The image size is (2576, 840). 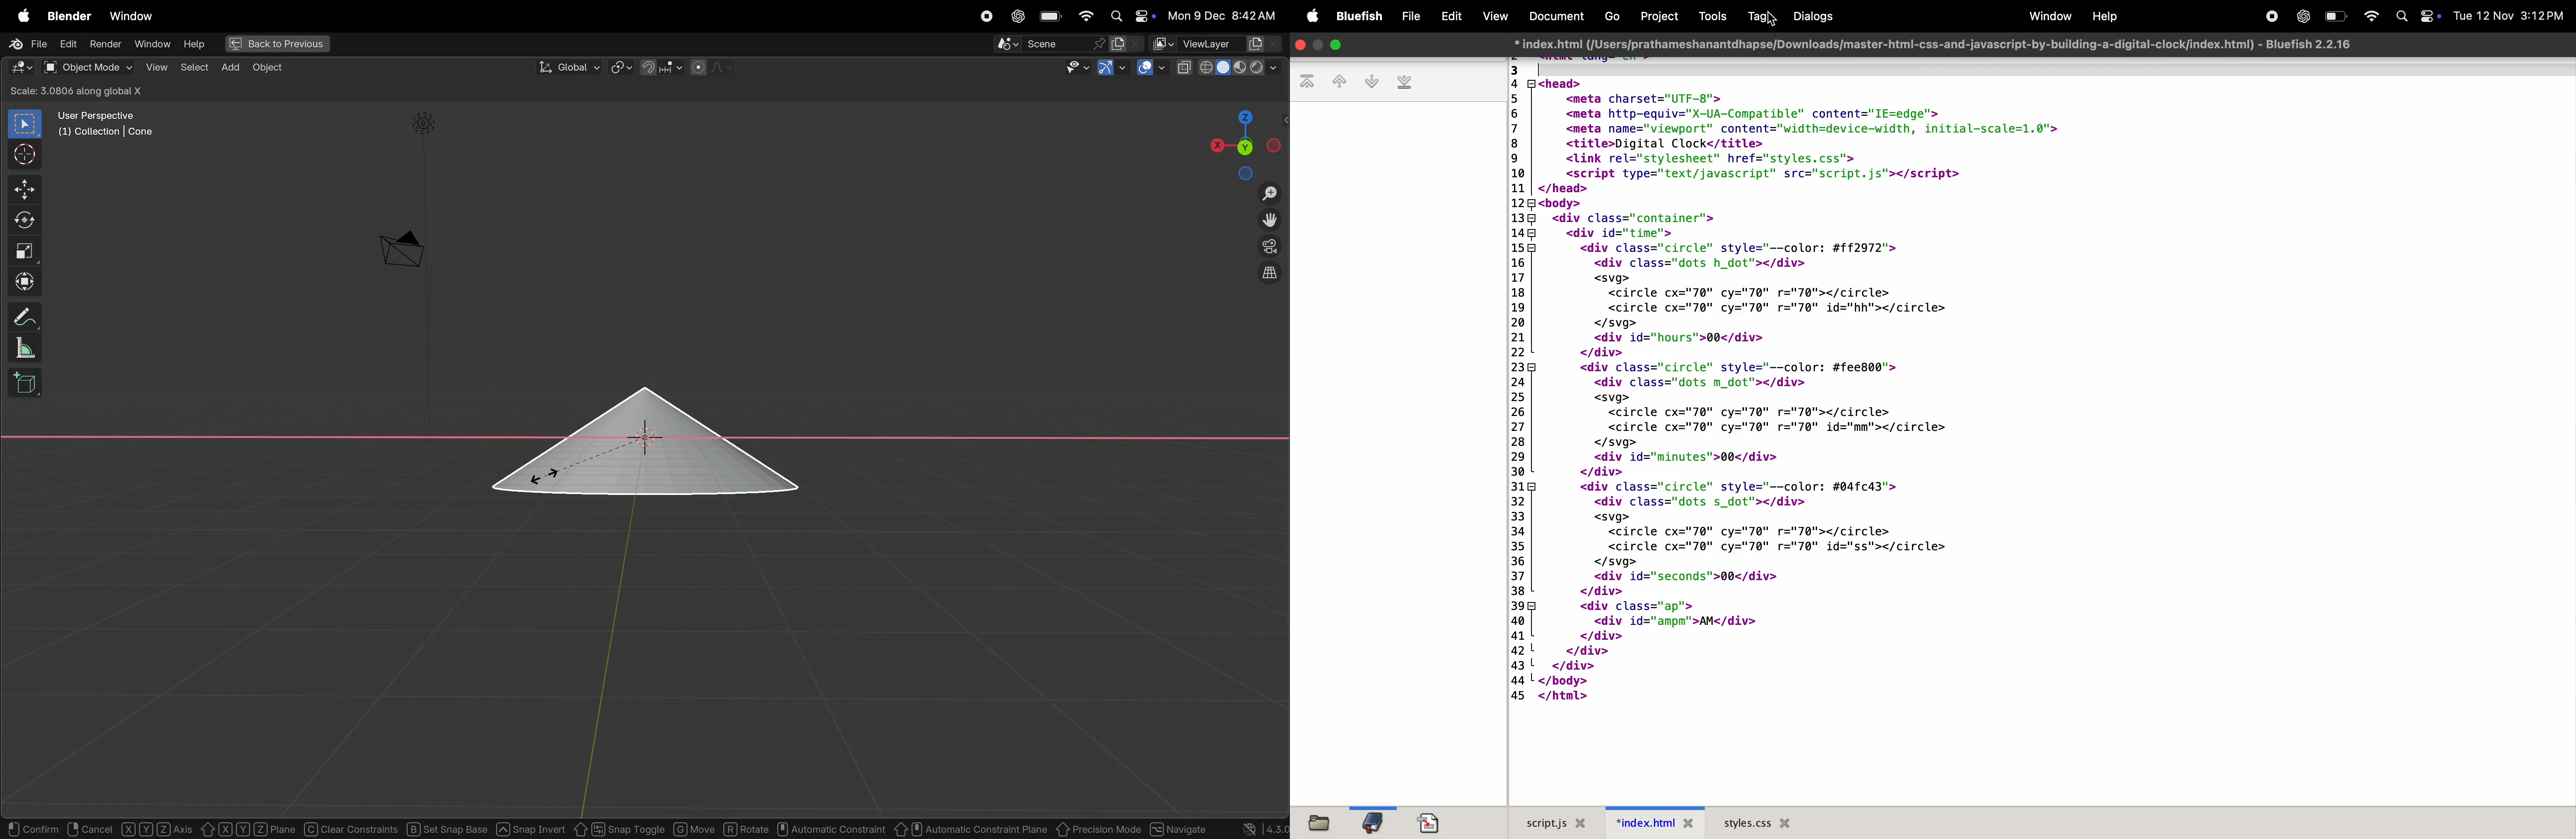 I want to click on document, so click(x=1554, y=15).